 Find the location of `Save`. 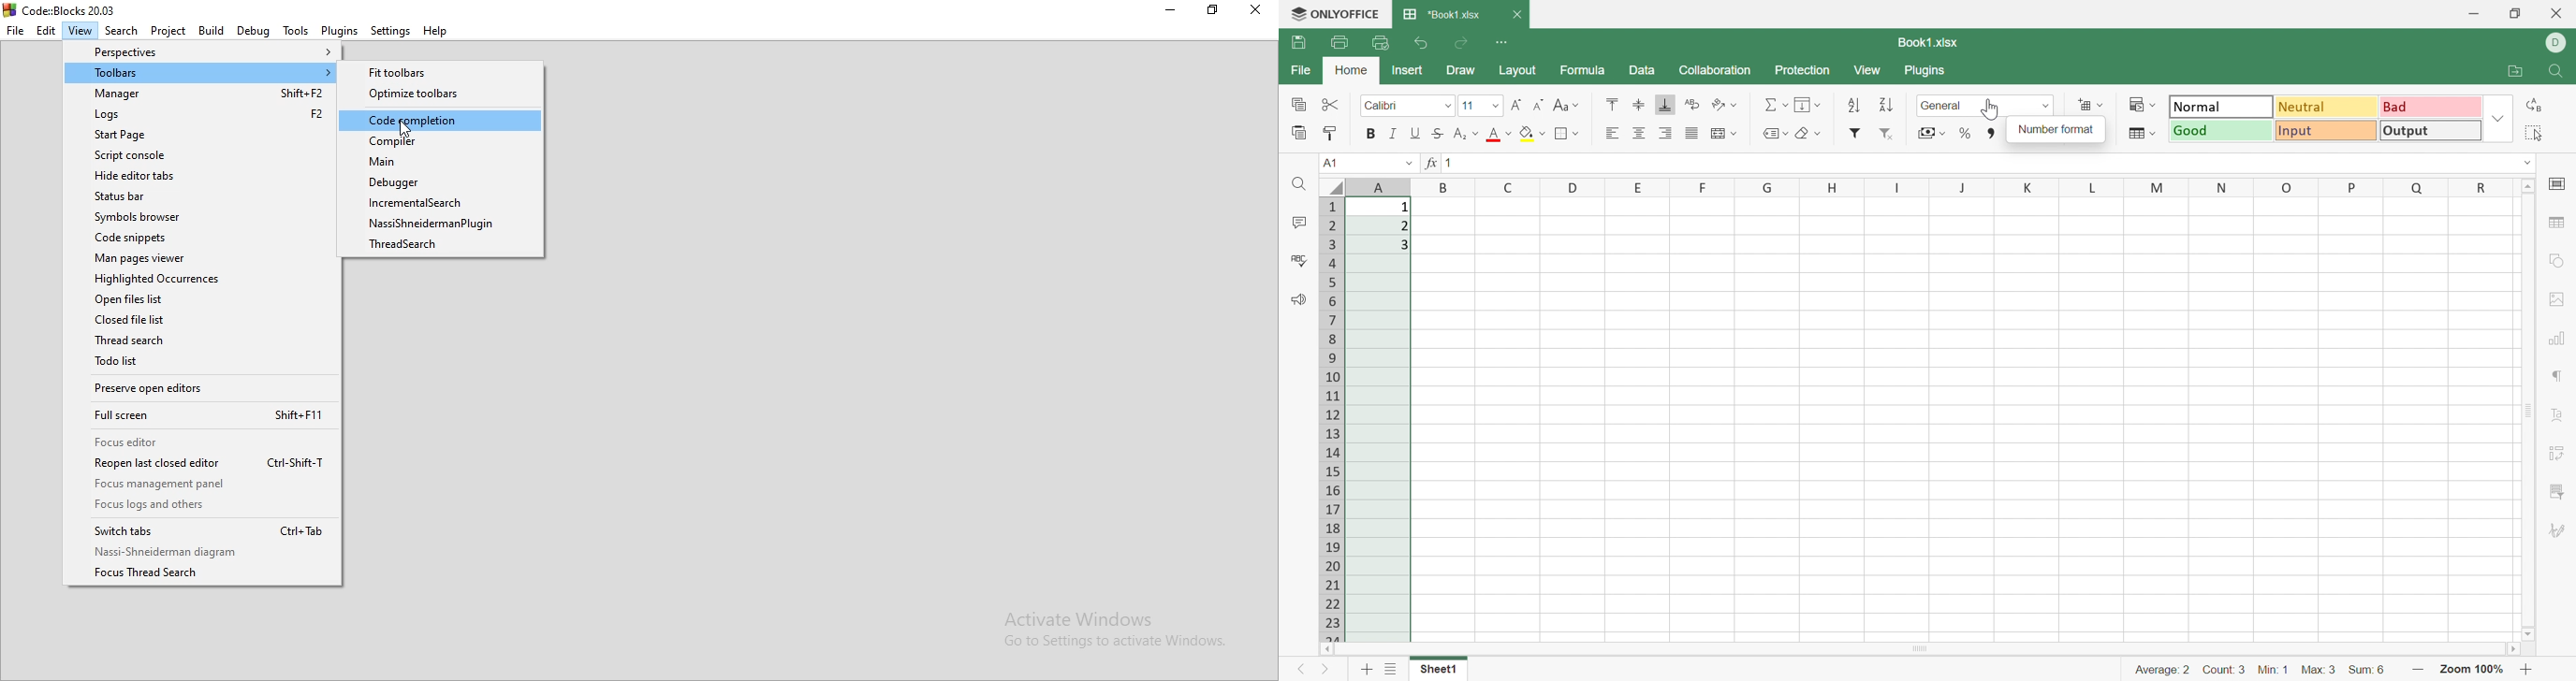

Save is located at coordinates (1298, 41).